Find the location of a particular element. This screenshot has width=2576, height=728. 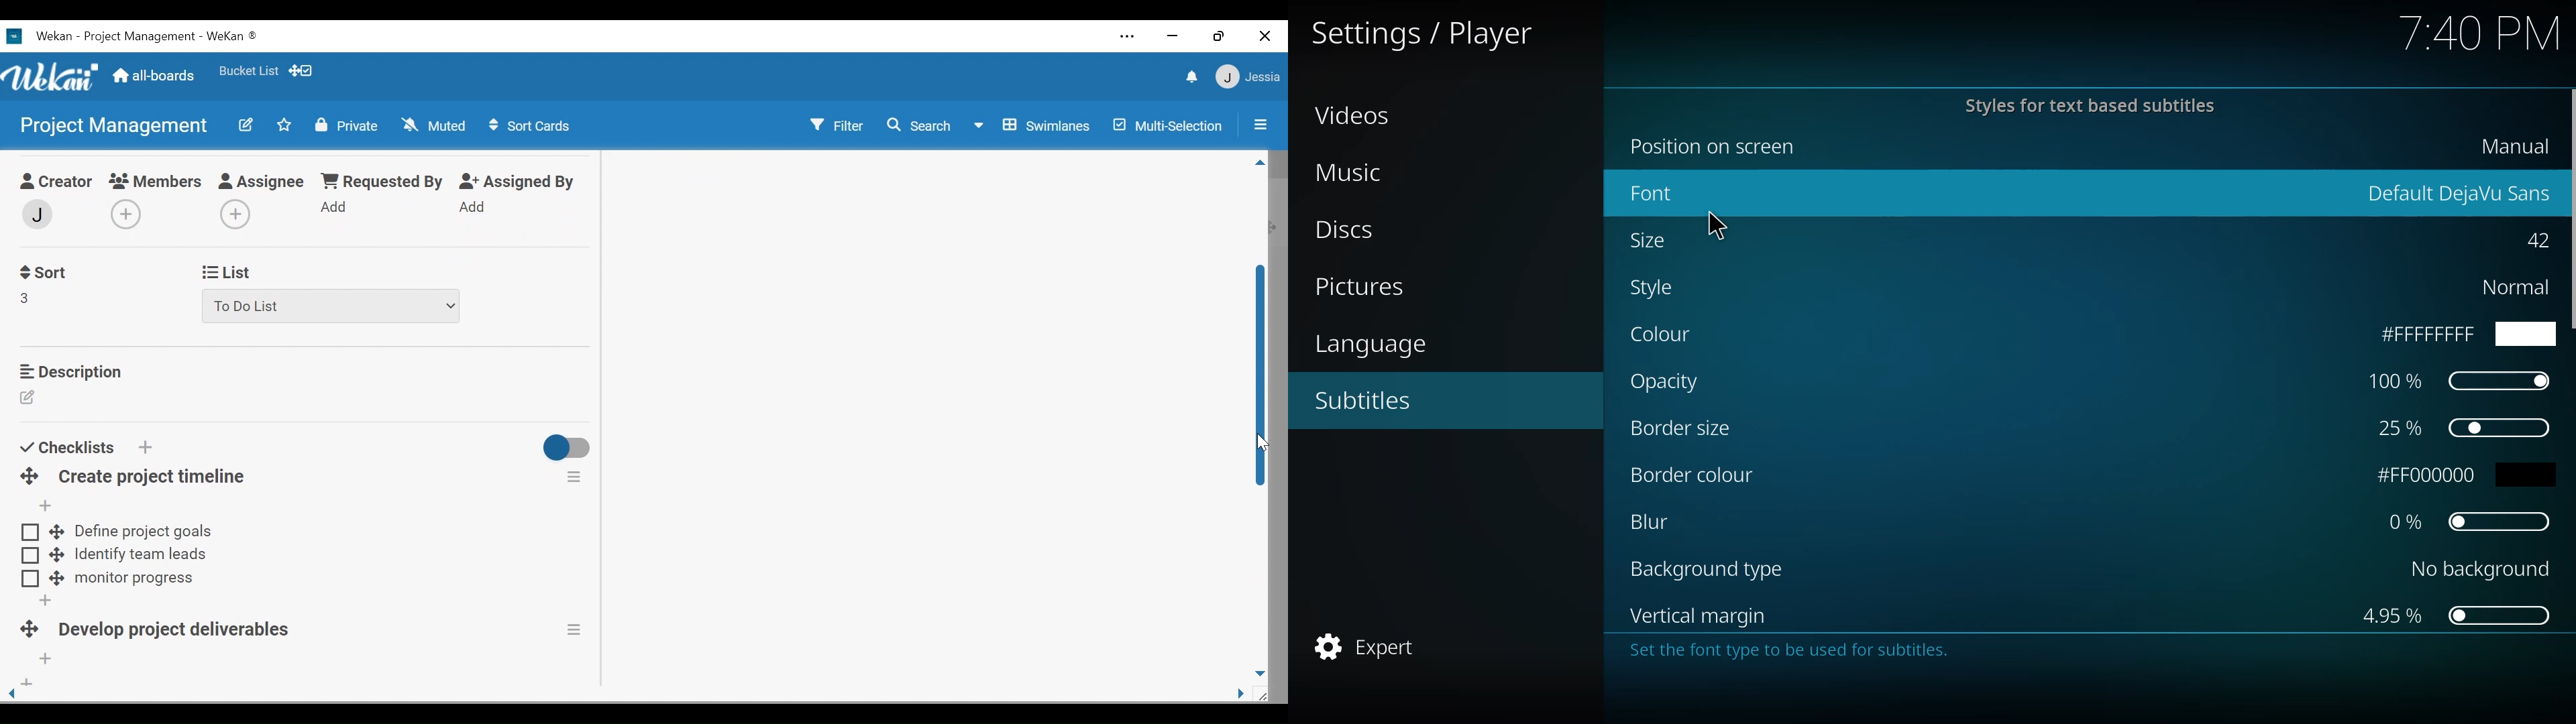

opacity is located at coordinates (1666, 381).